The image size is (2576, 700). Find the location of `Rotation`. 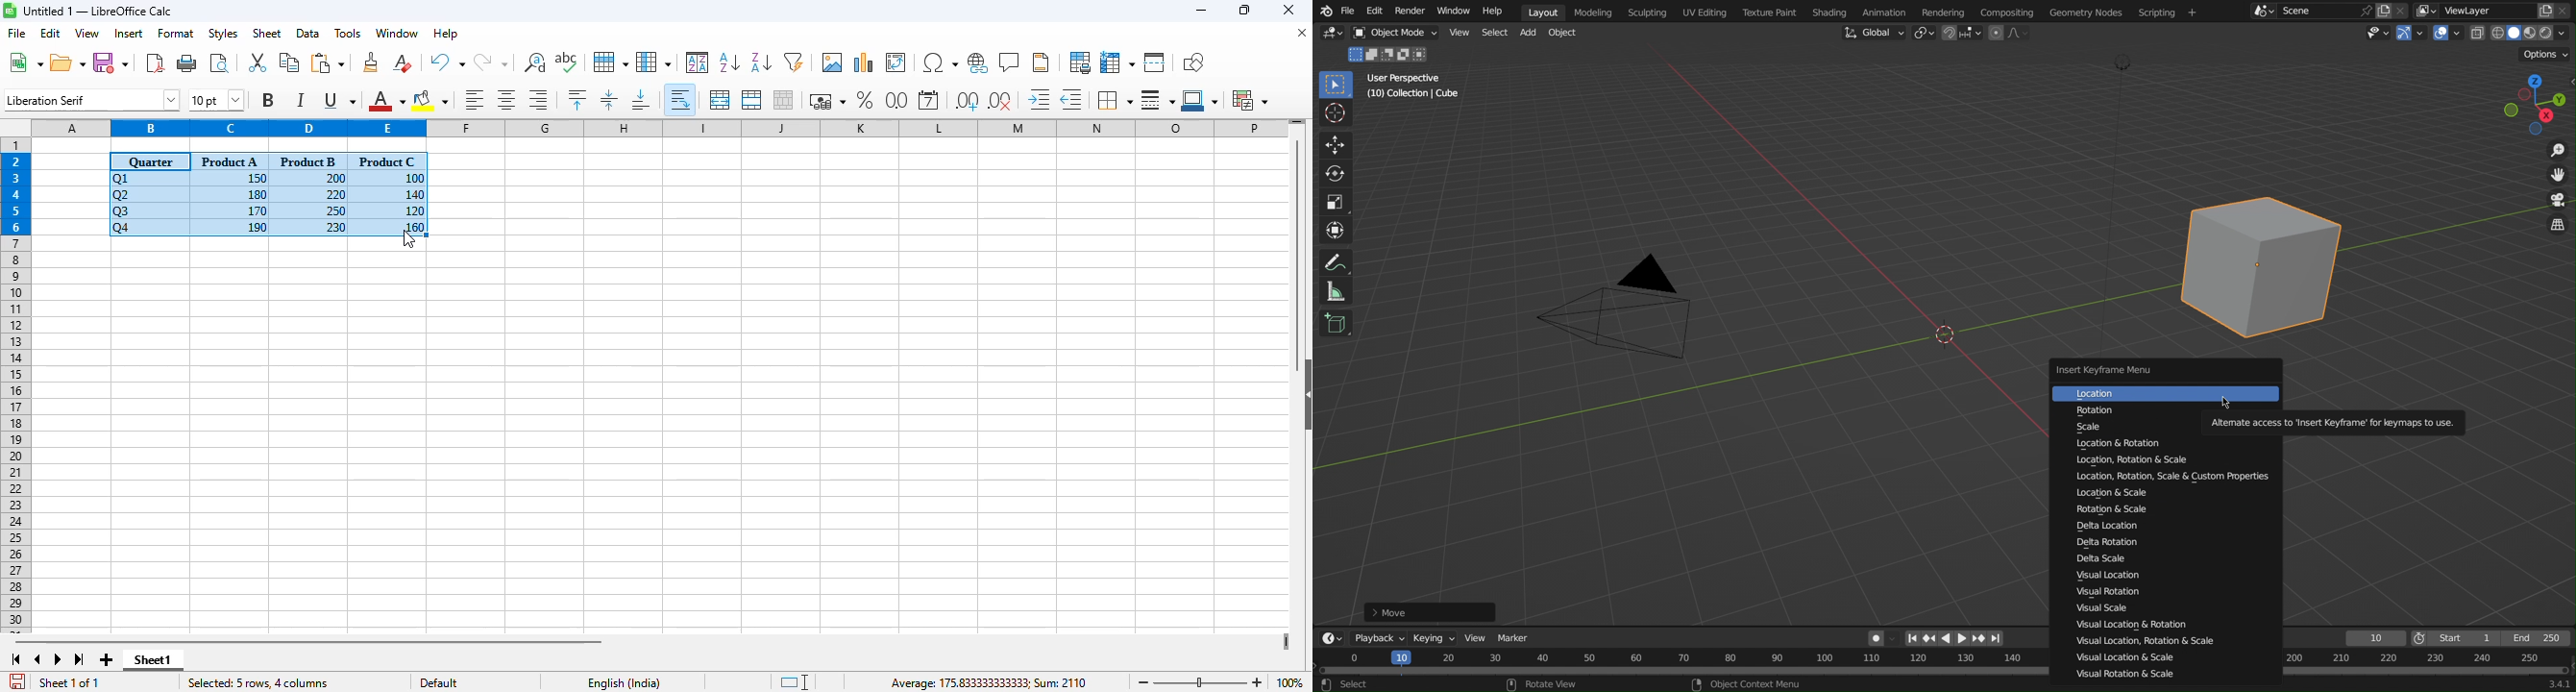

Rotation is located at coordinates (2166, 411).